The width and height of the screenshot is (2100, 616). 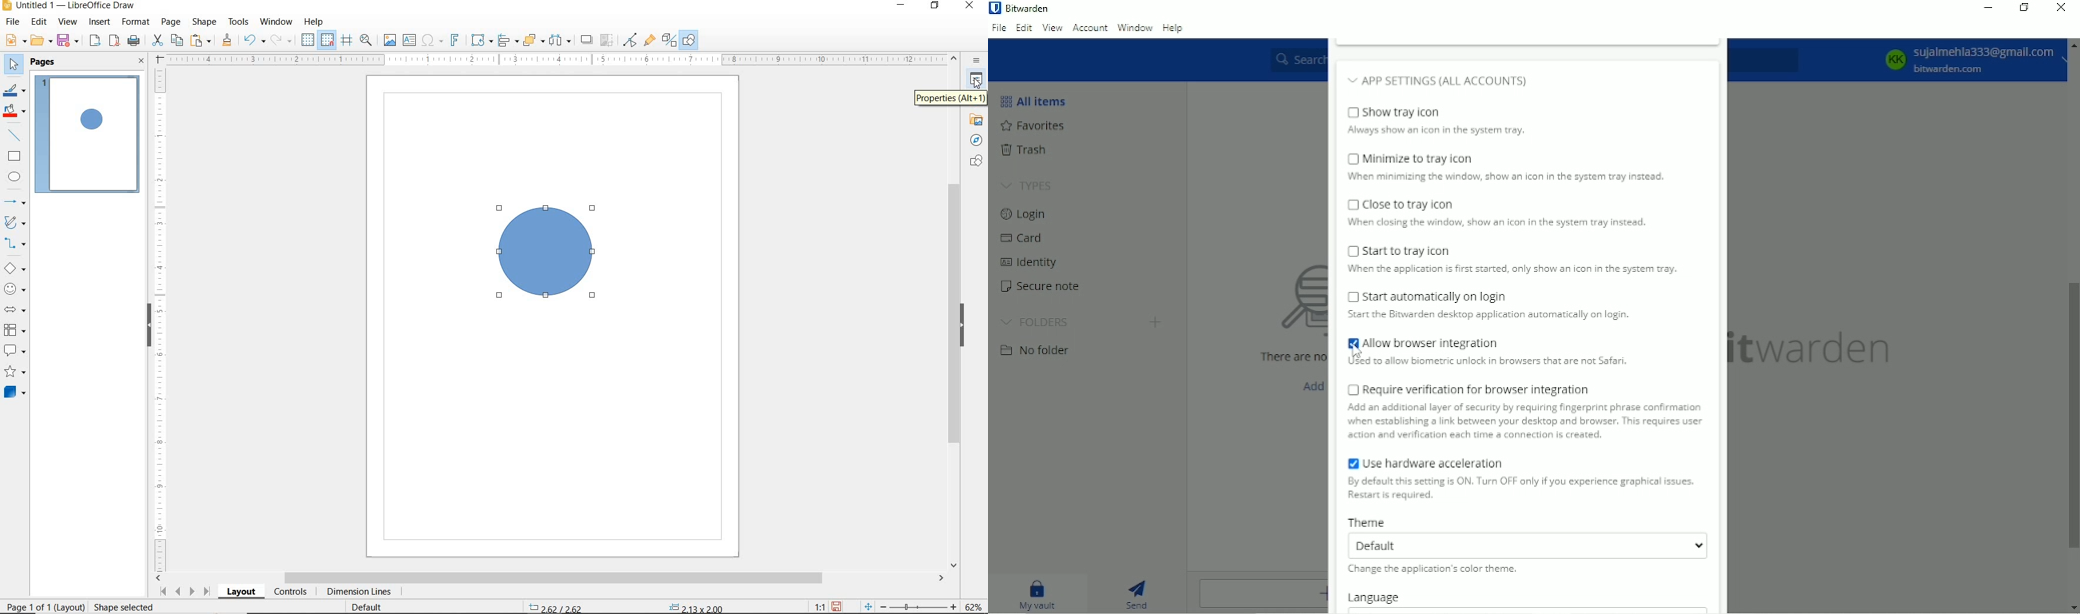 What do you see at coordinates (361, 592) in the screenshot?
I see `DIMENSION LINES` at bounding box center [361, 592].